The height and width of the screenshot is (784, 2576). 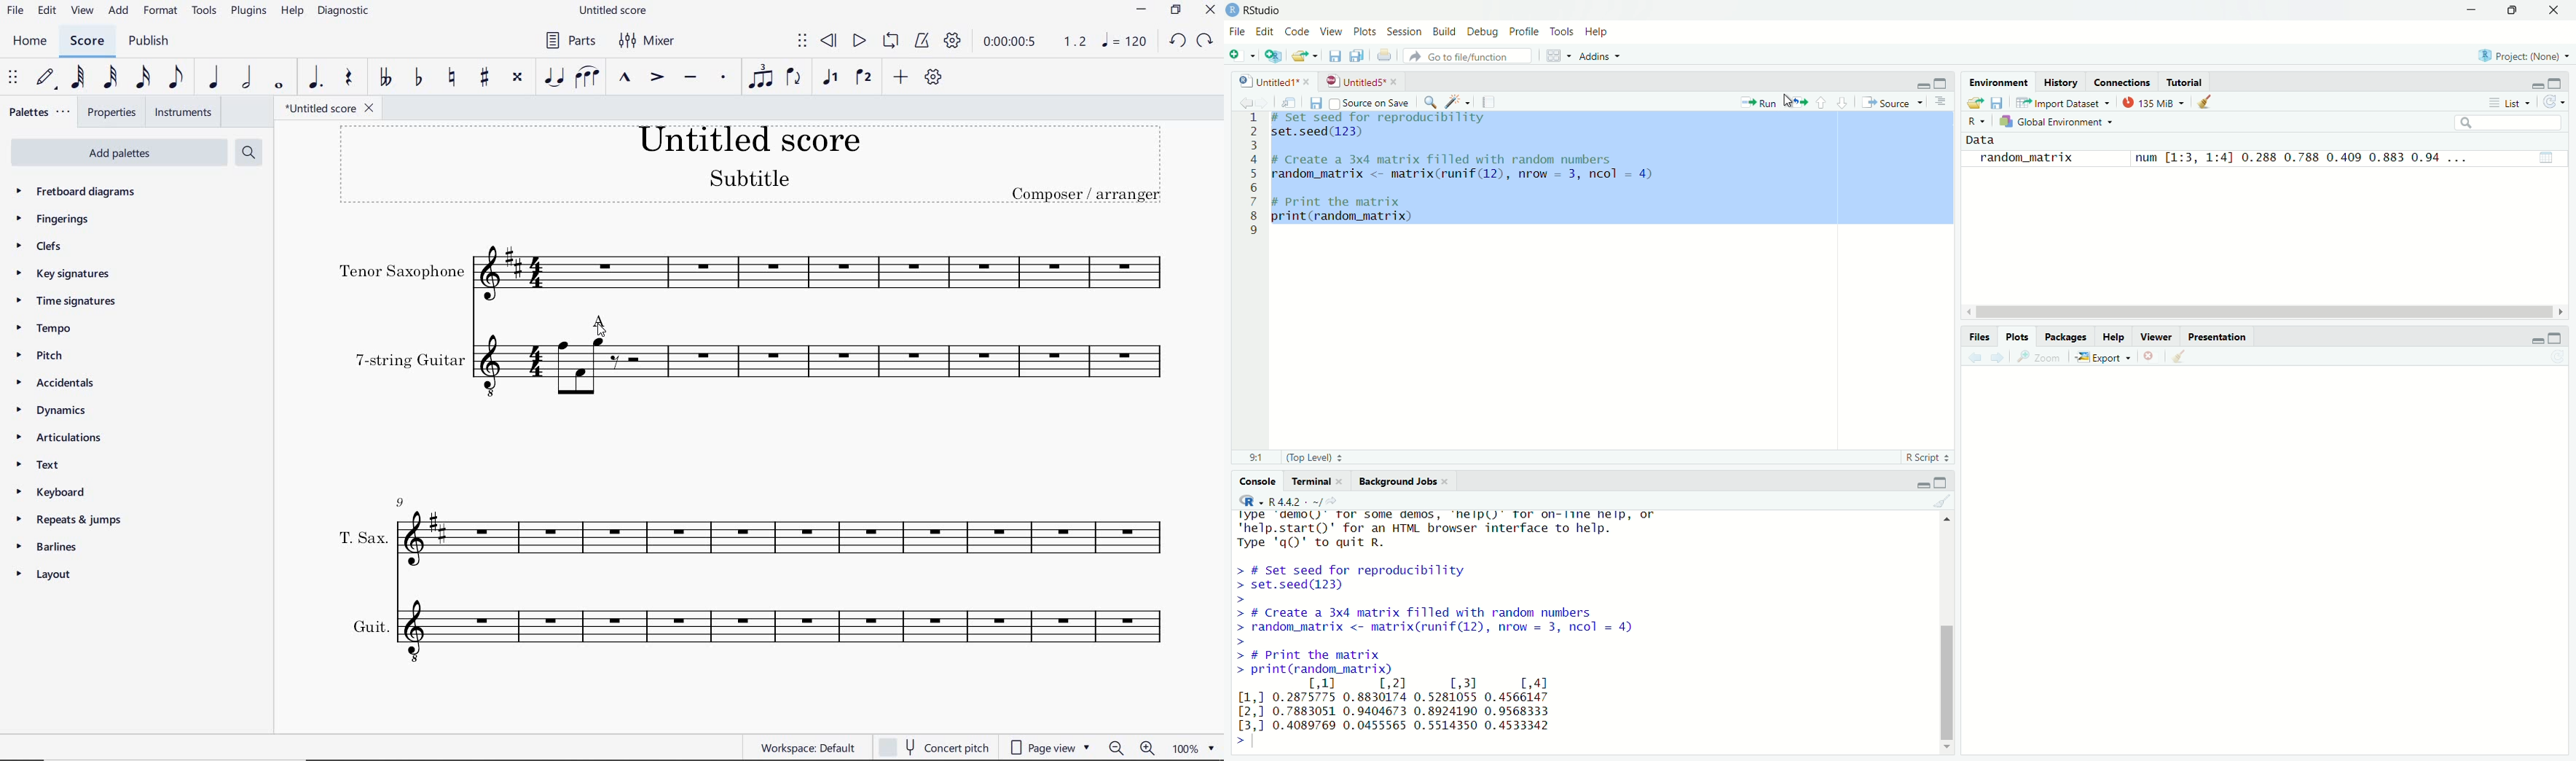 I want to click on WHOLE NOTE, so click(x=278, y=87).